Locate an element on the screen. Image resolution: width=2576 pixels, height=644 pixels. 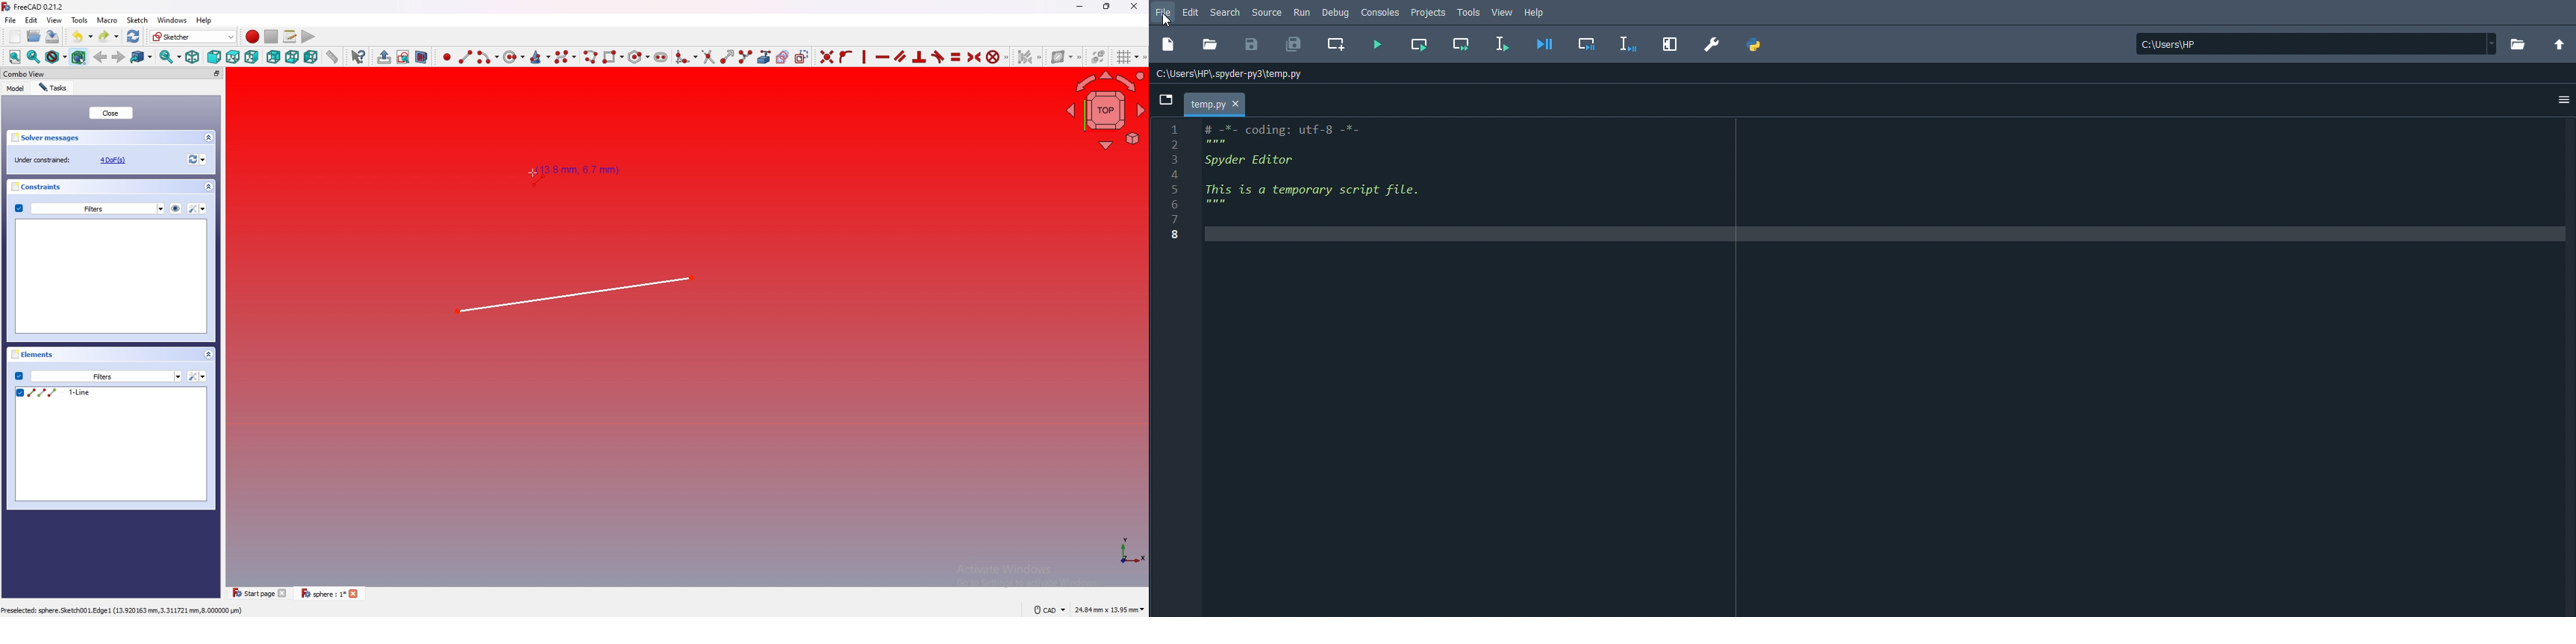
View is located at coordinates (1503, 10).